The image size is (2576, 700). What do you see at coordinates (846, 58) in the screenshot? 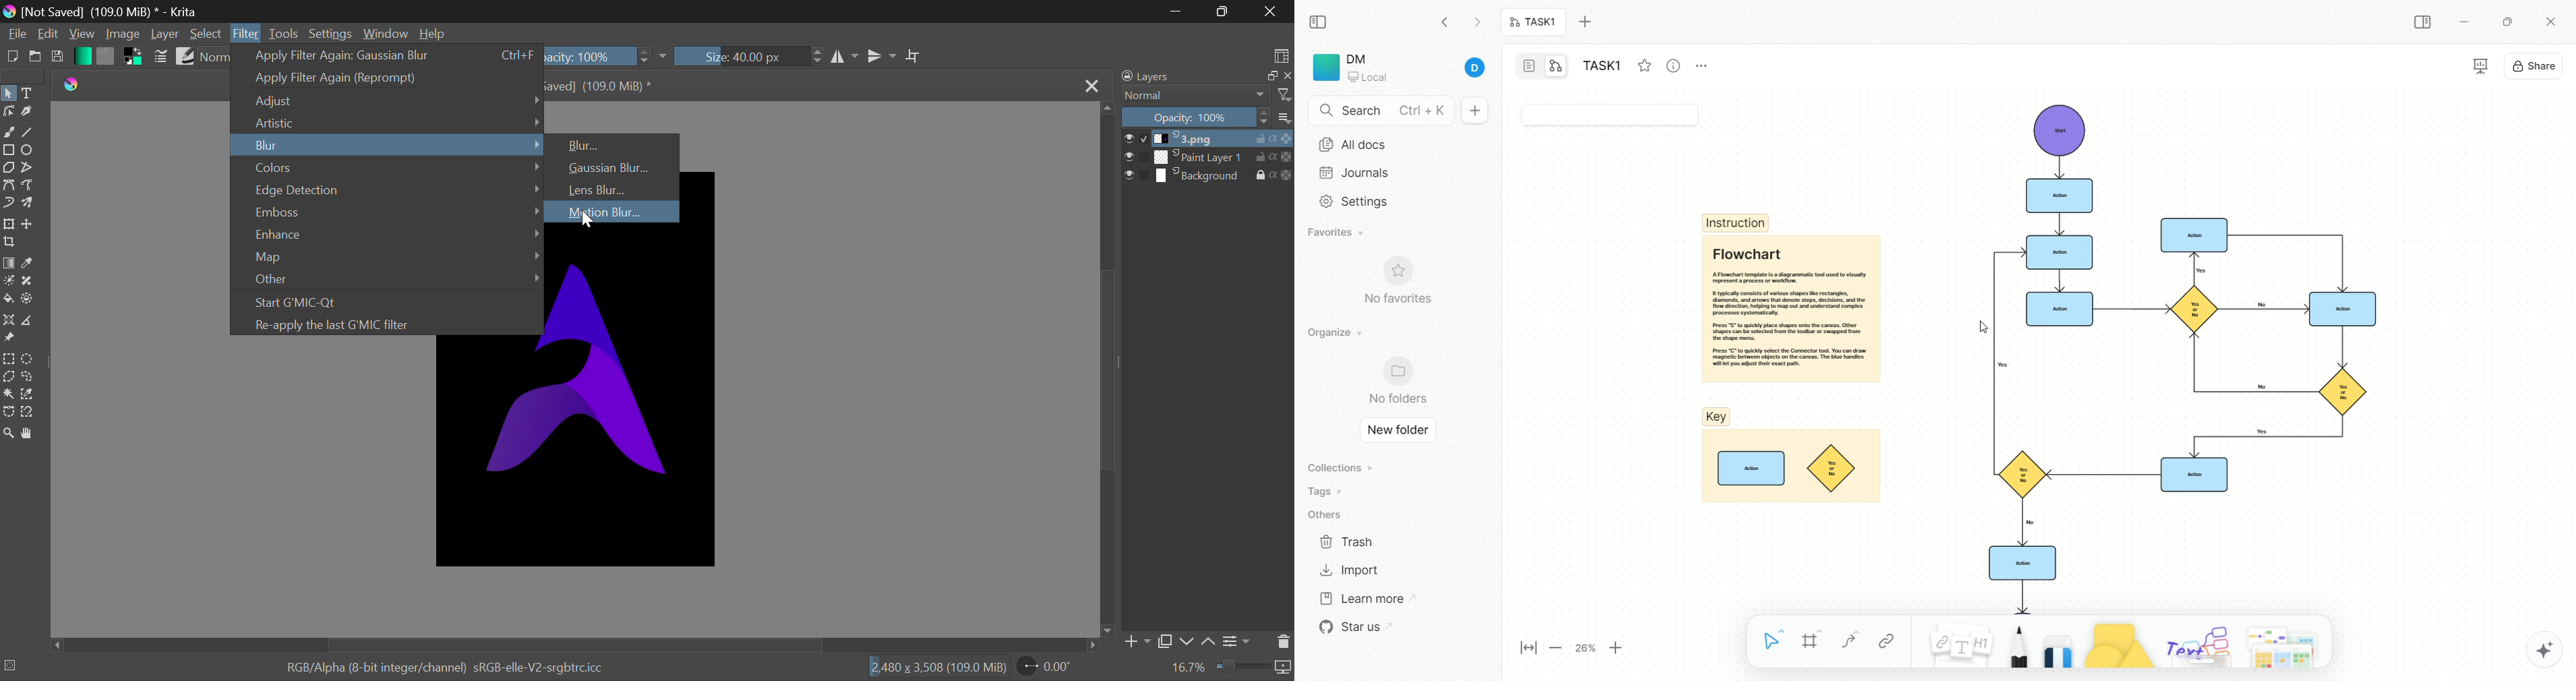
I see `Vertical Mirror Flip` at bounding box center [846, 58].